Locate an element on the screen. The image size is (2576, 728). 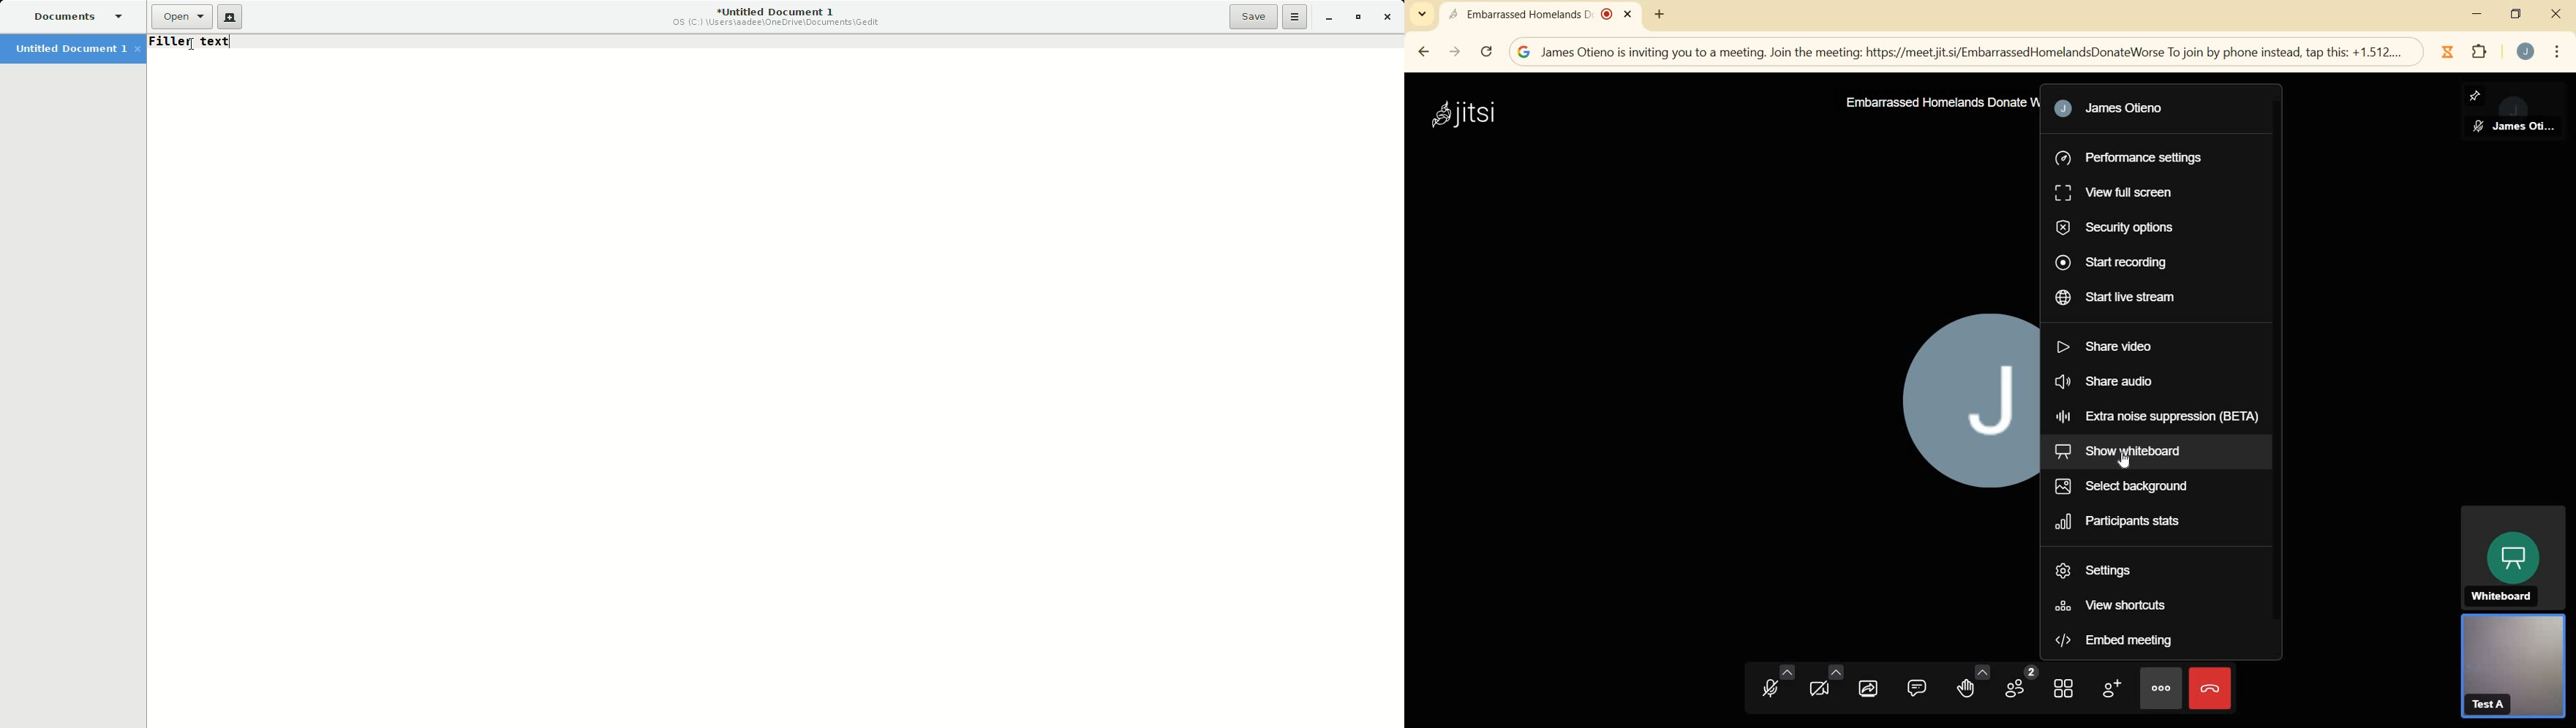
ACCOUNT NAME is located at coordinates (2122, 110).